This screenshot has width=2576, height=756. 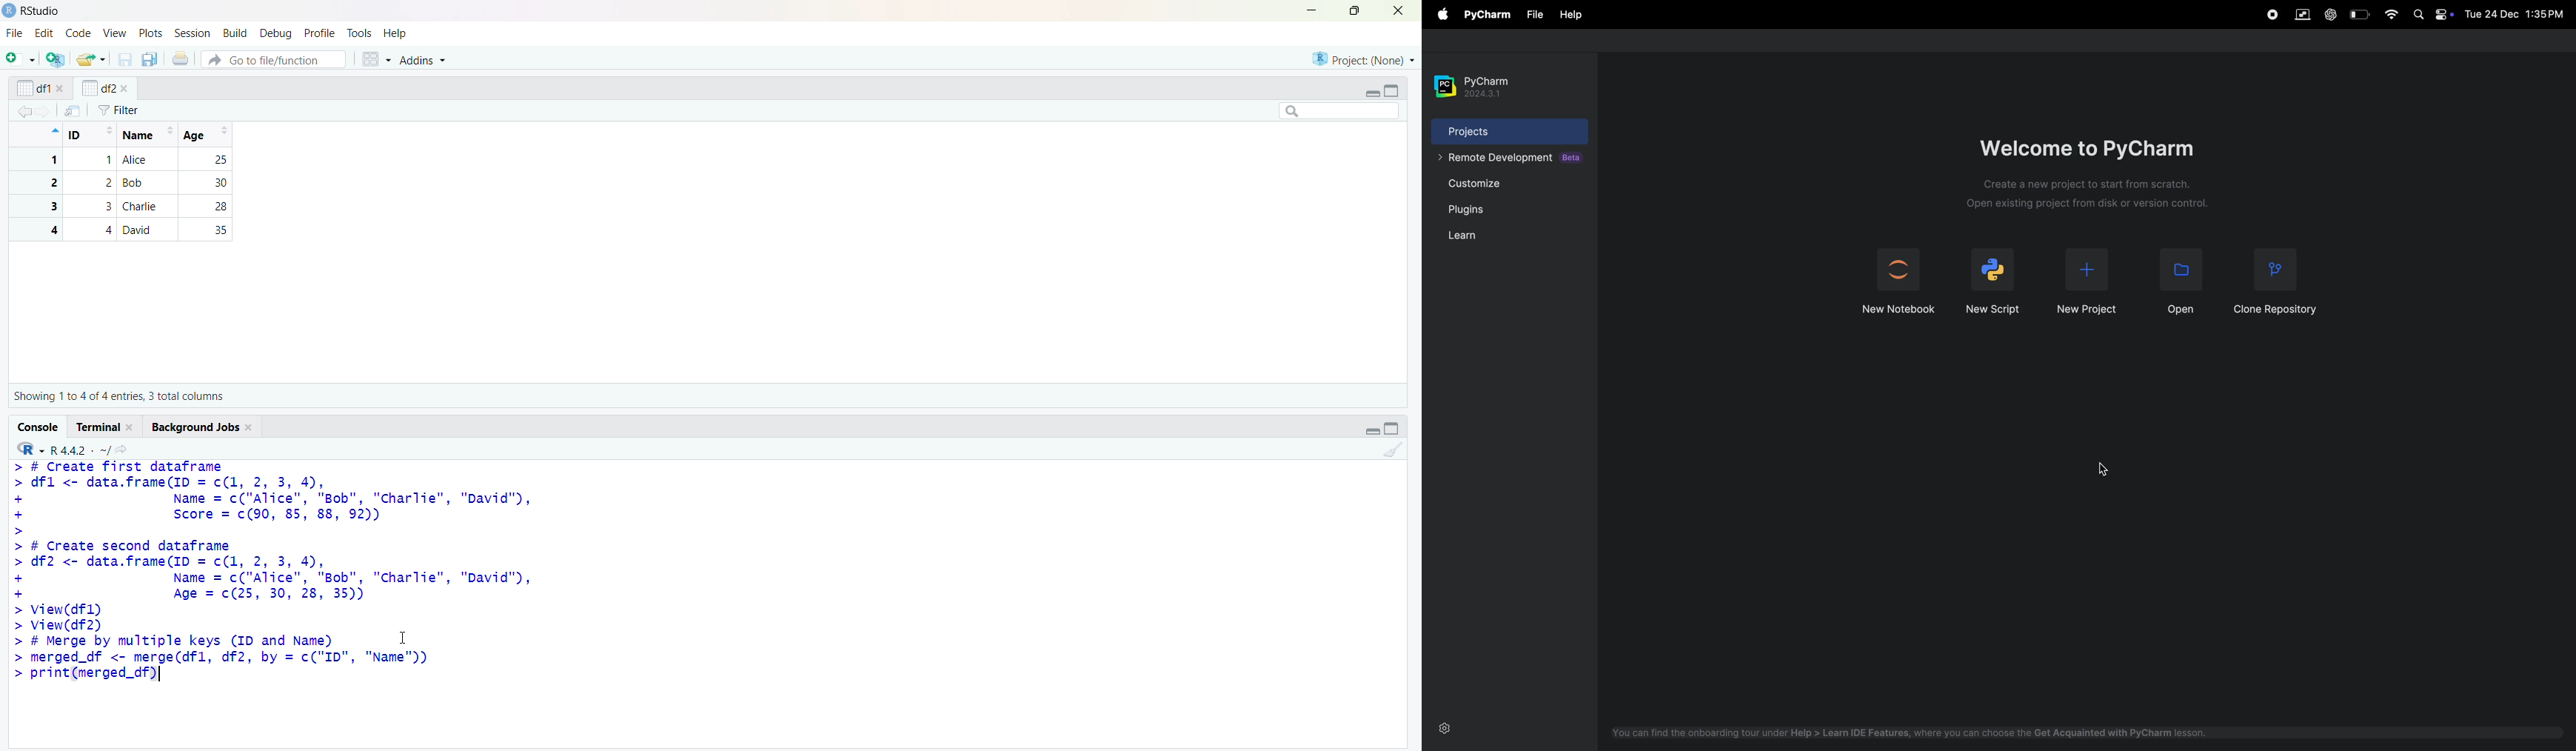 I want to click on close, so click(x=251, y=428).